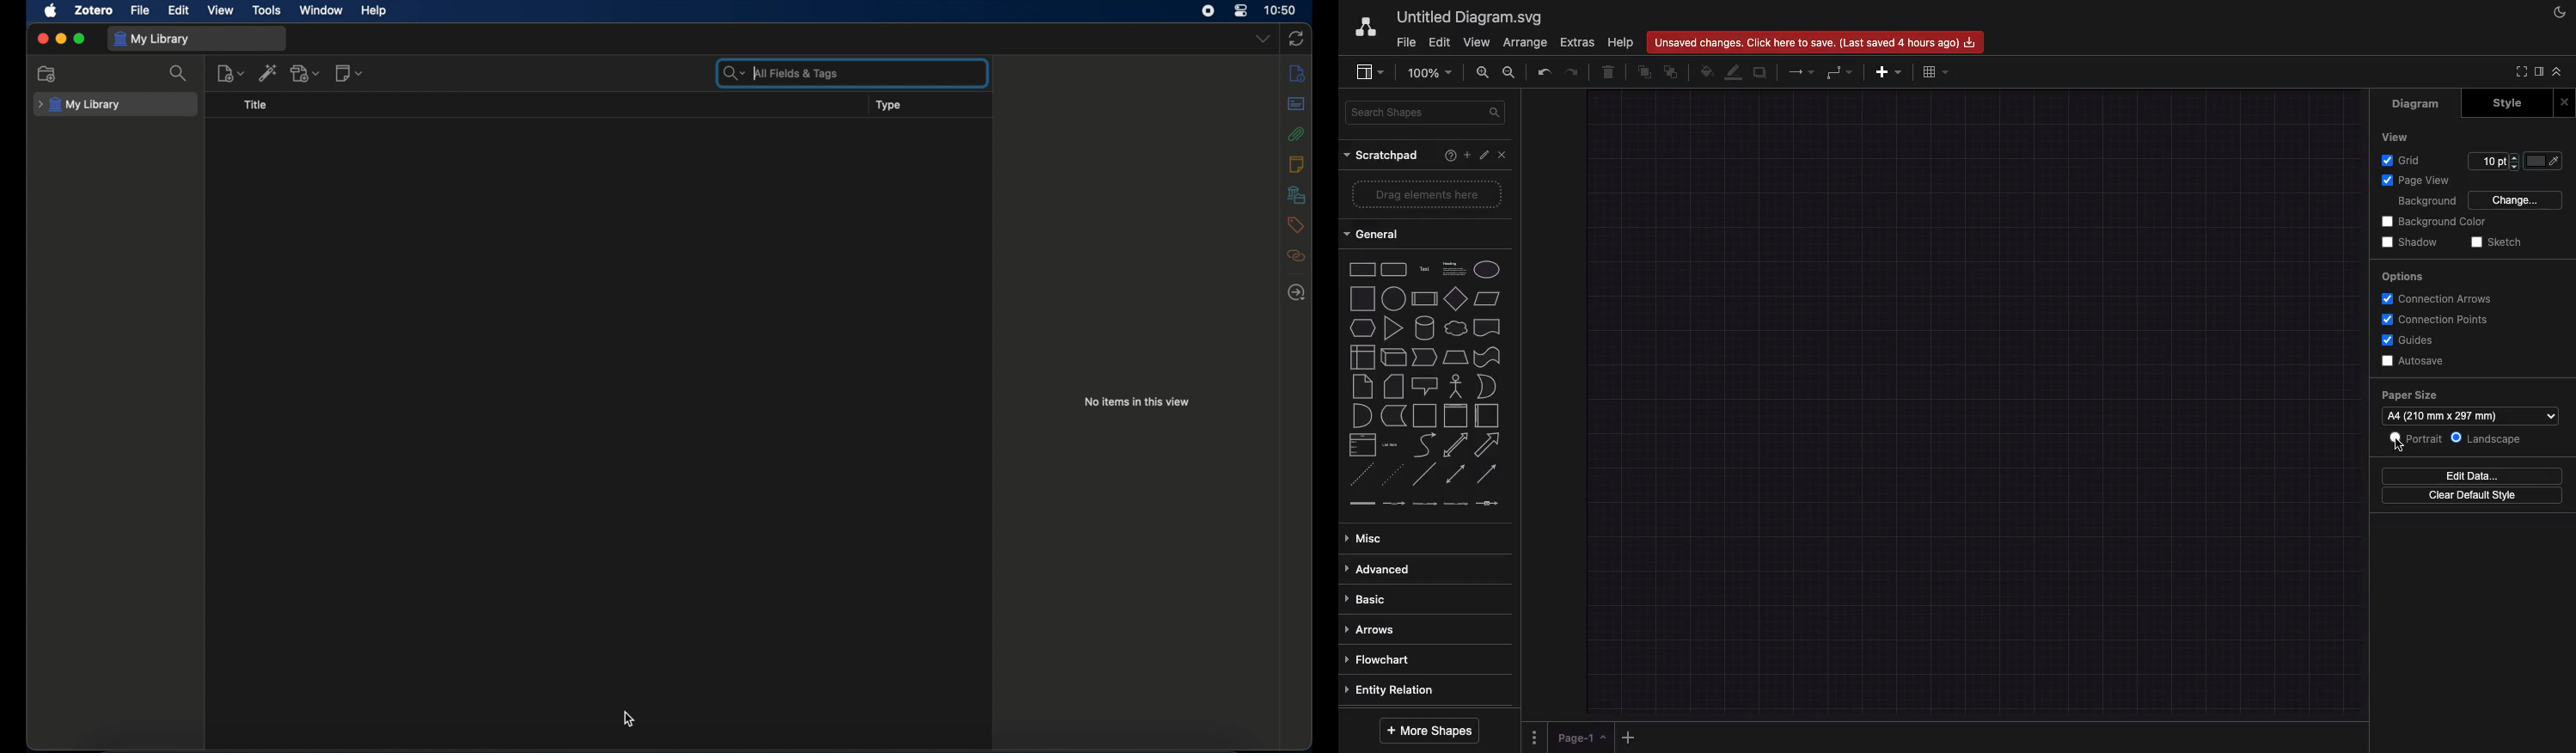  I want to click on Arrows, so click(1373, 630).